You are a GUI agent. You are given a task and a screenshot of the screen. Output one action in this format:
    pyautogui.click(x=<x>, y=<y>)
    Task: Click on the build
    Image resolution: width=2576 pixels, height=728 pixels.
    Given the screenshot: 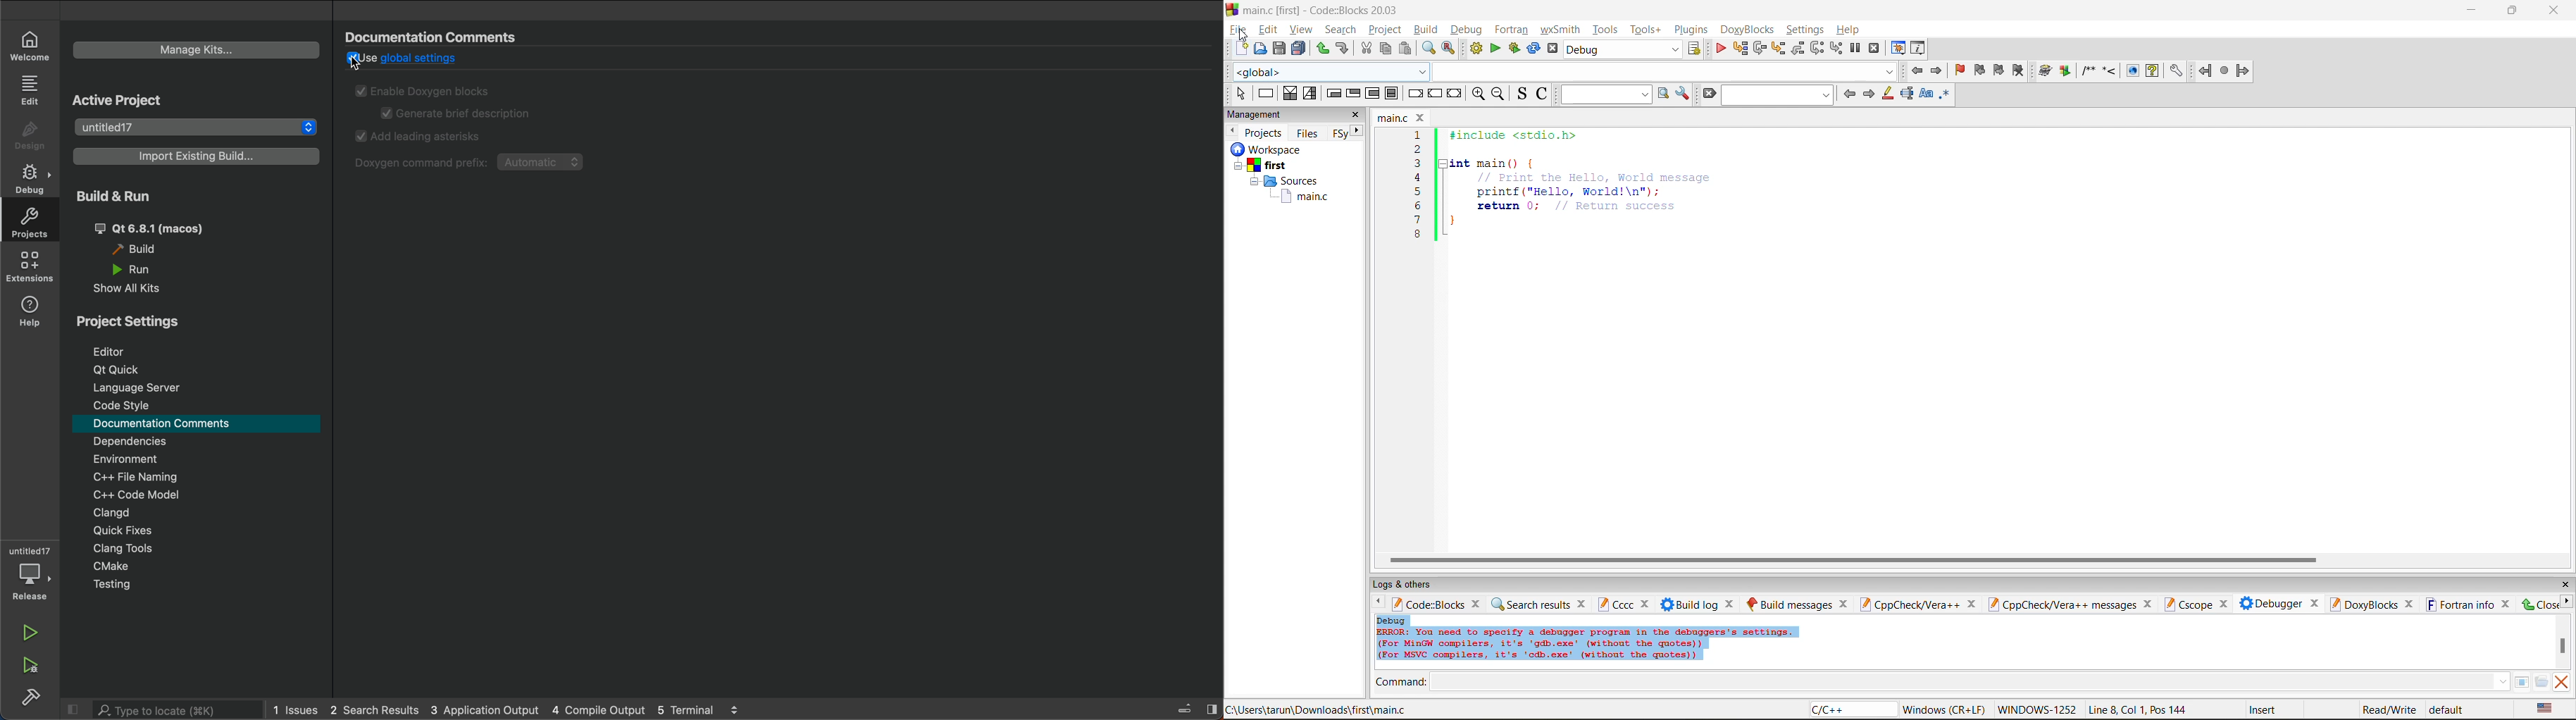 What is the action you would take?
    pyautogui.click(x=149, y=248)
    